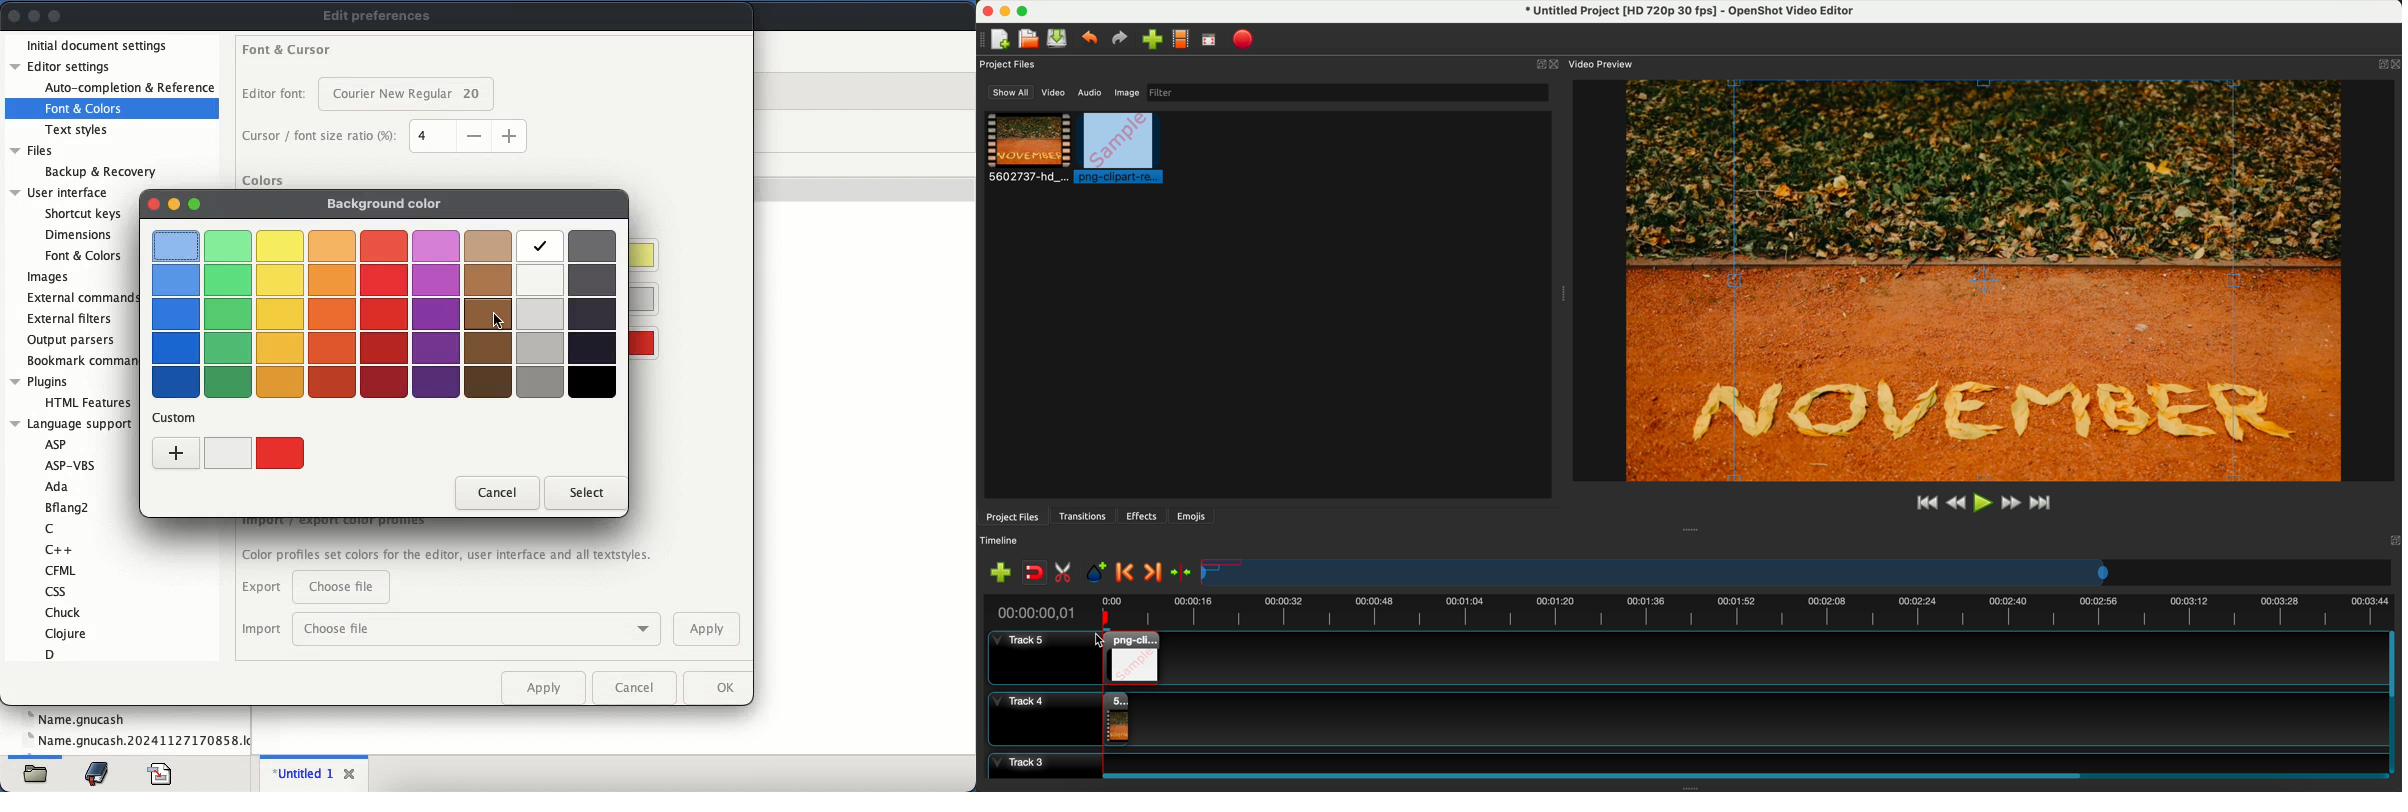 The width and height of the screenshot is (2408, 812). Describe the element at coordinates (62, 68) in the screenshot. I see `editor settings` at that location.